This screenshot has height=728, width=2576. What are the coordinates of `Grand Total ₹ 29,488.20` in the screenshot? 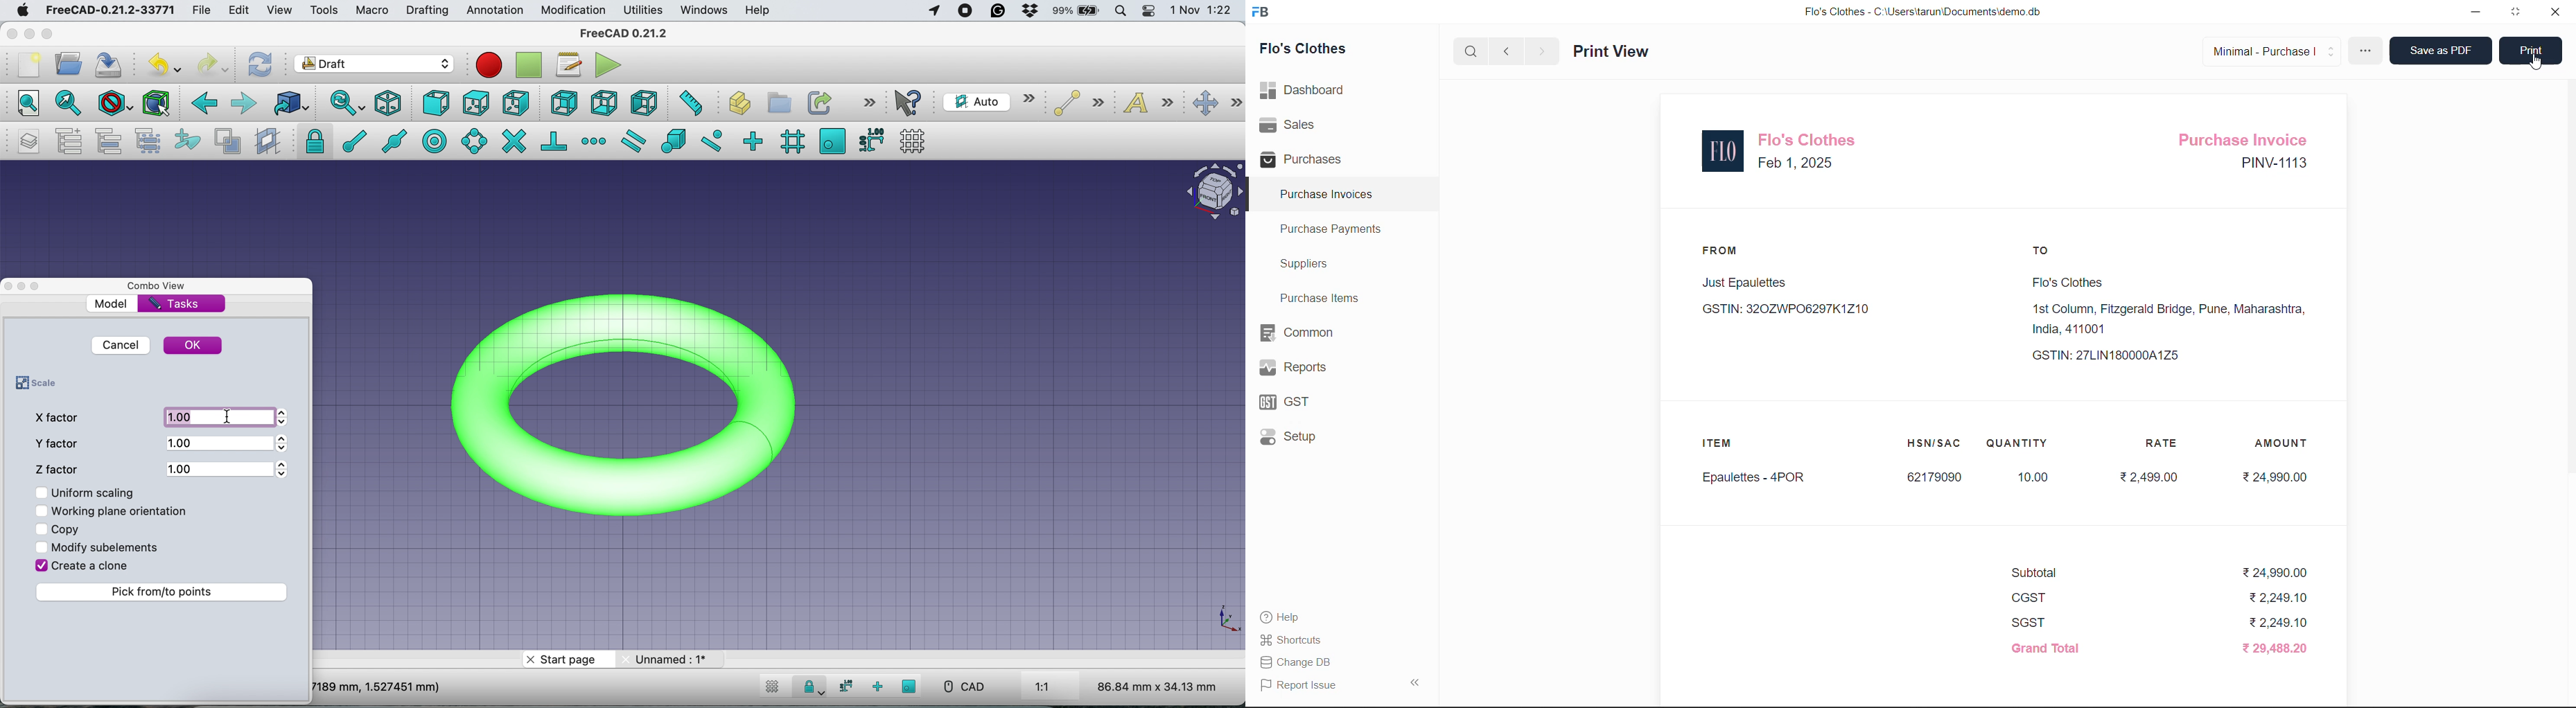 It's located at (2164, 648).